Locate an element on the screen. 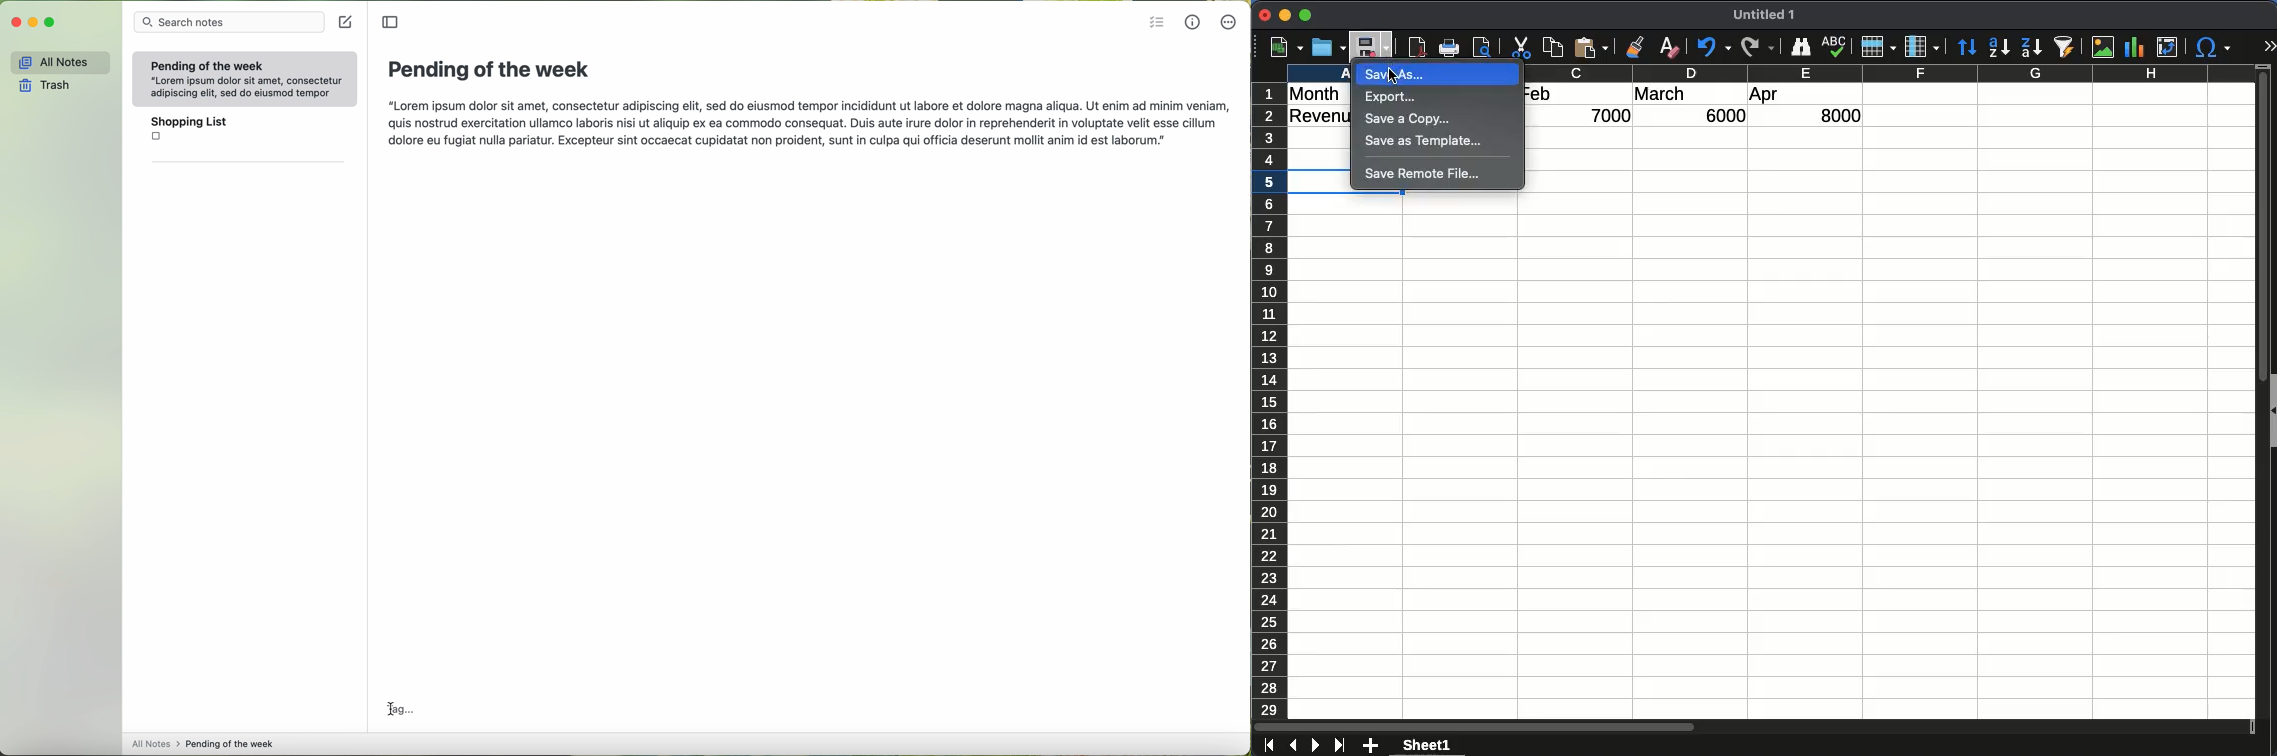 This screenshot has width=2296, height=756. descending  is located at coordinates (2030, 46).